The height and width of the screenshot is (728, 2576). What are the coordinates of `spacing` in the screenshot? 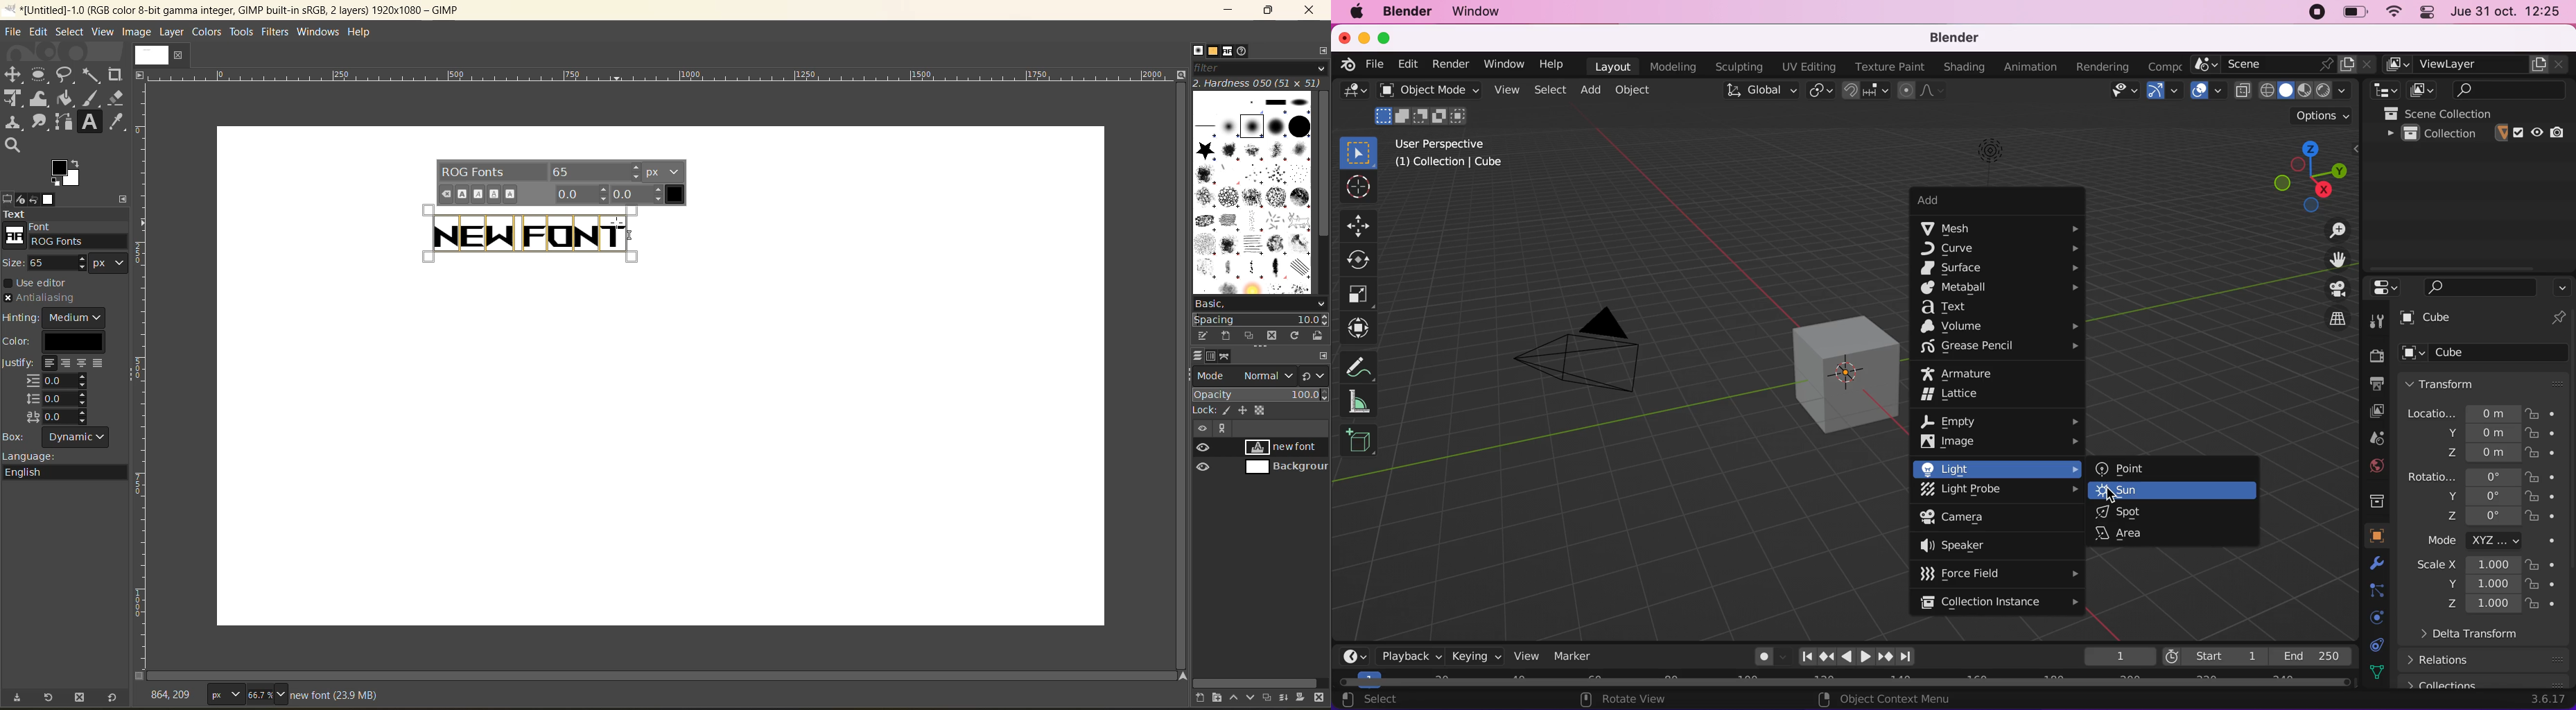 It's located at (1260, 320).